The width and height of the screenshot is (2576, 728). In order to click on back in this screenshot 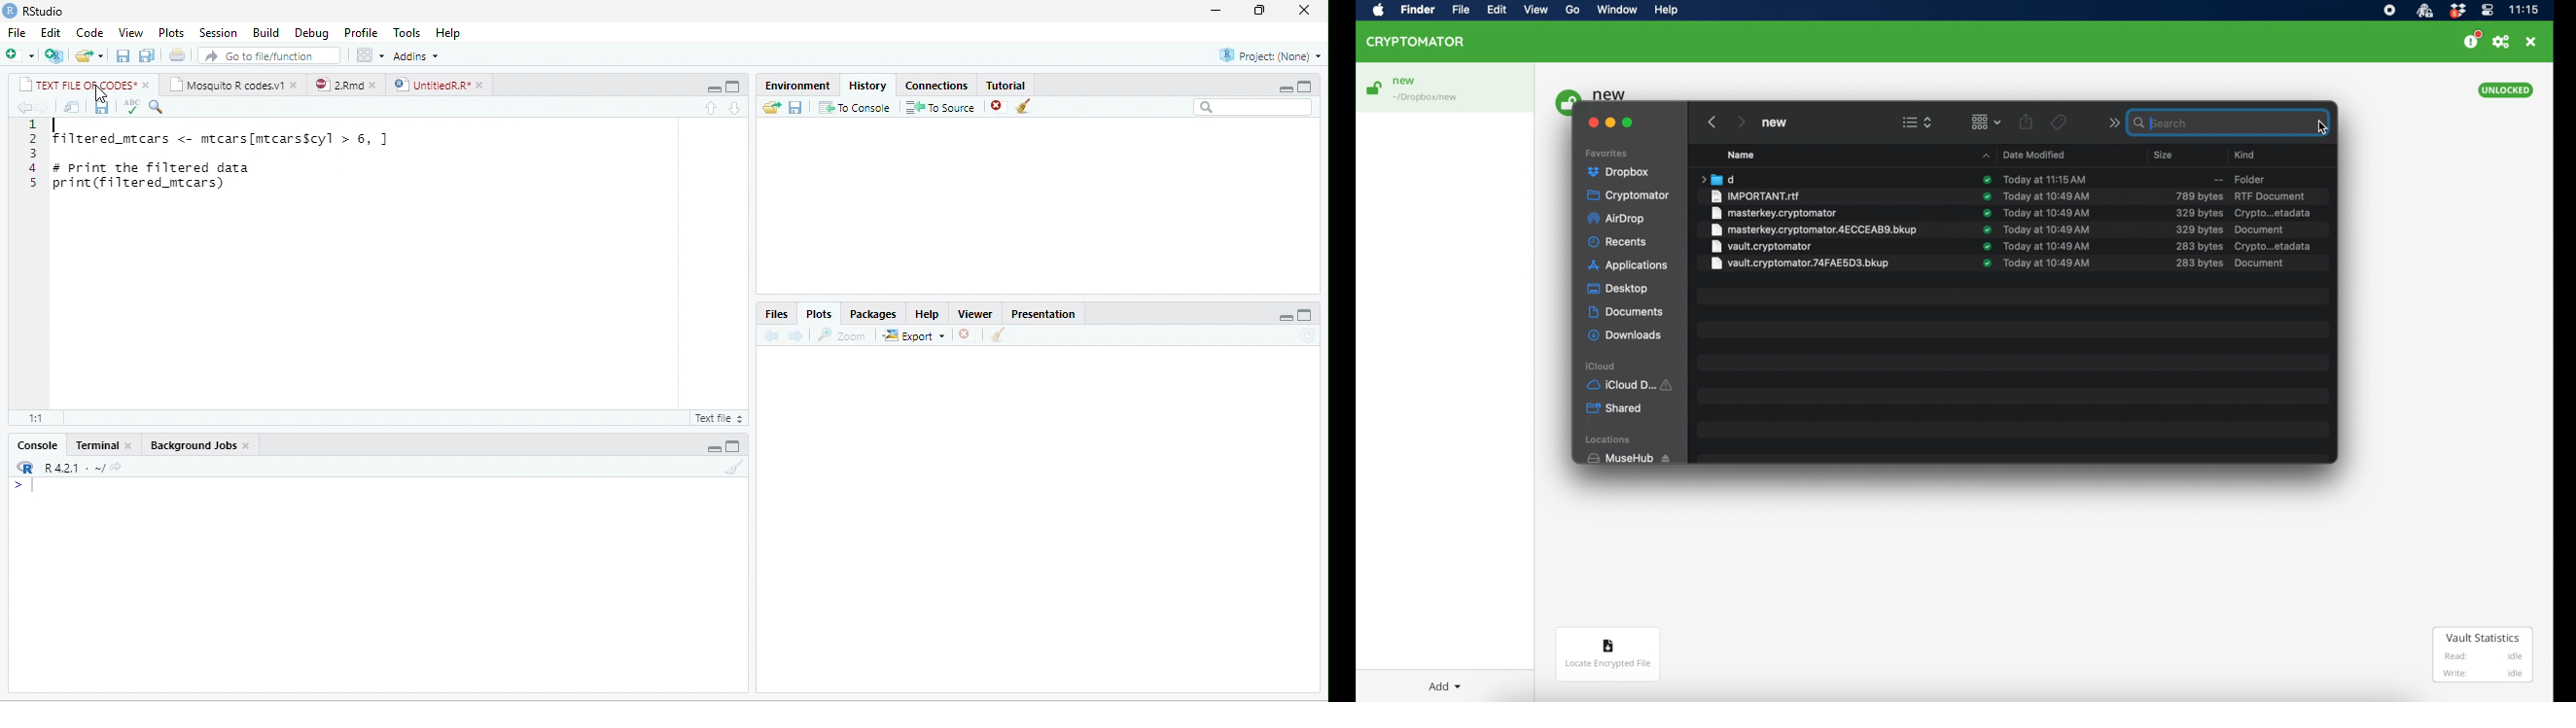, I will do `click(25, 107)`.